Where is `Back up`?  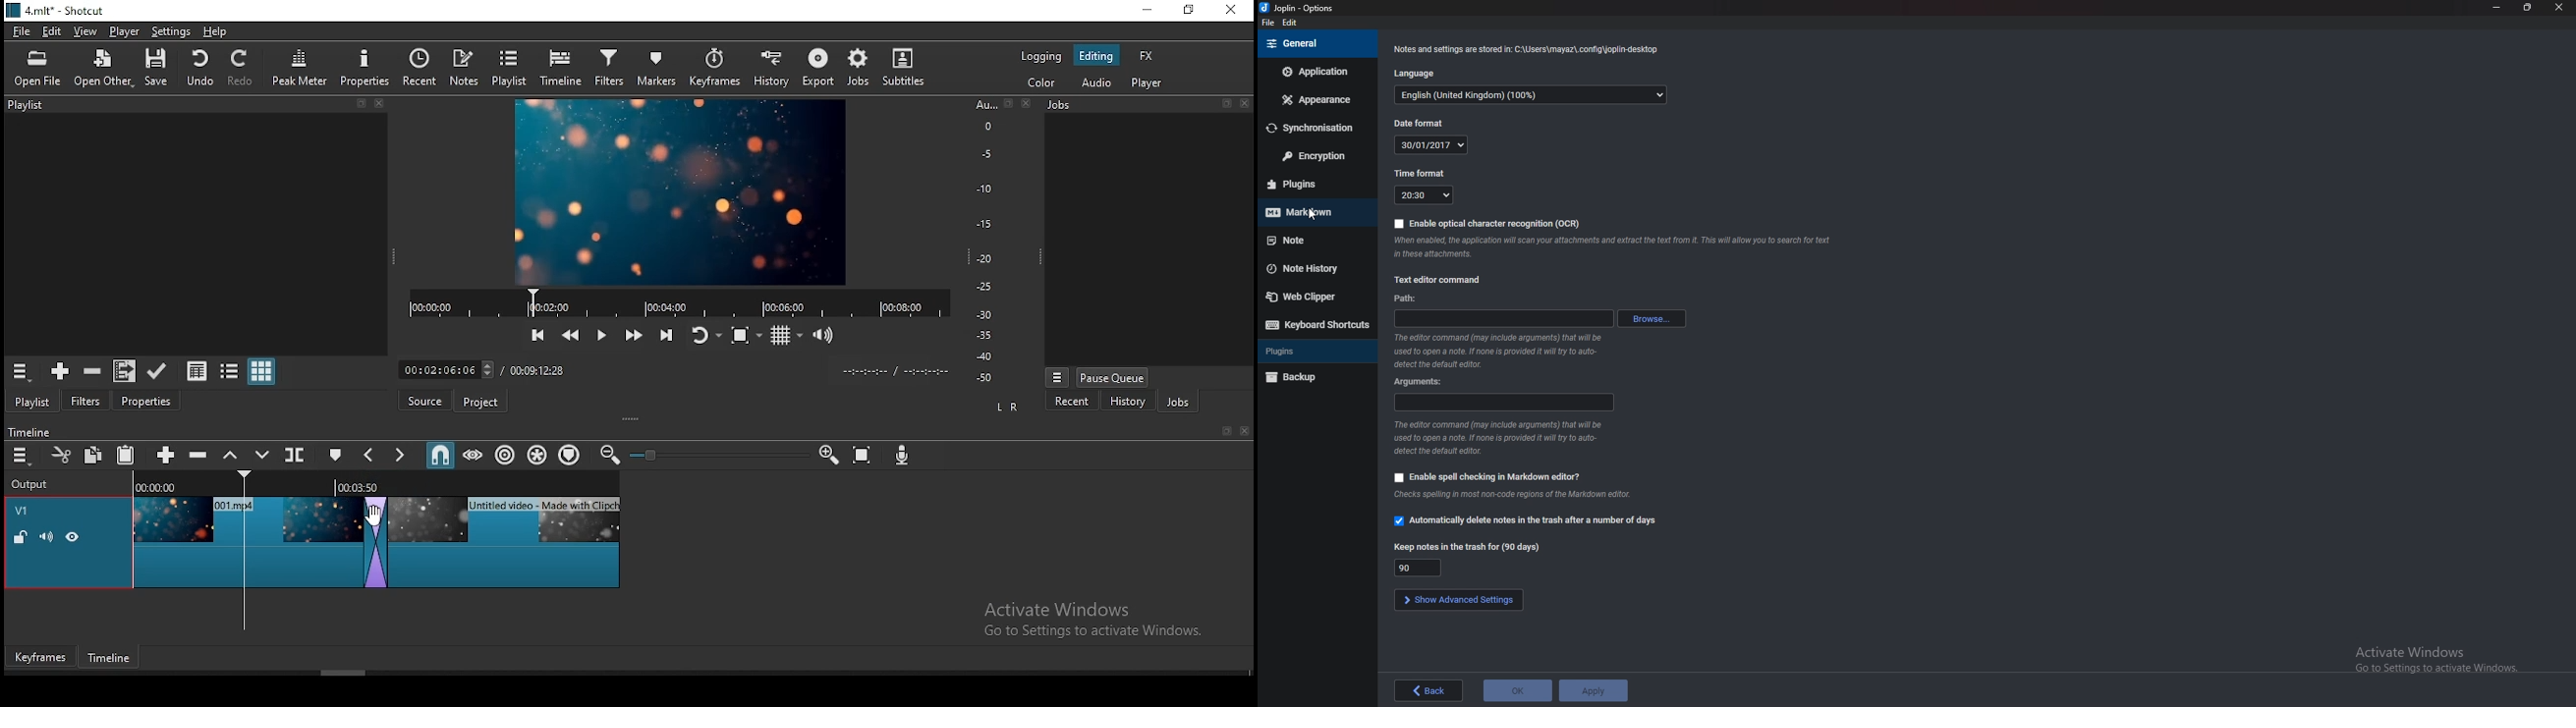 Back up is located at coordinates (1316, 377).